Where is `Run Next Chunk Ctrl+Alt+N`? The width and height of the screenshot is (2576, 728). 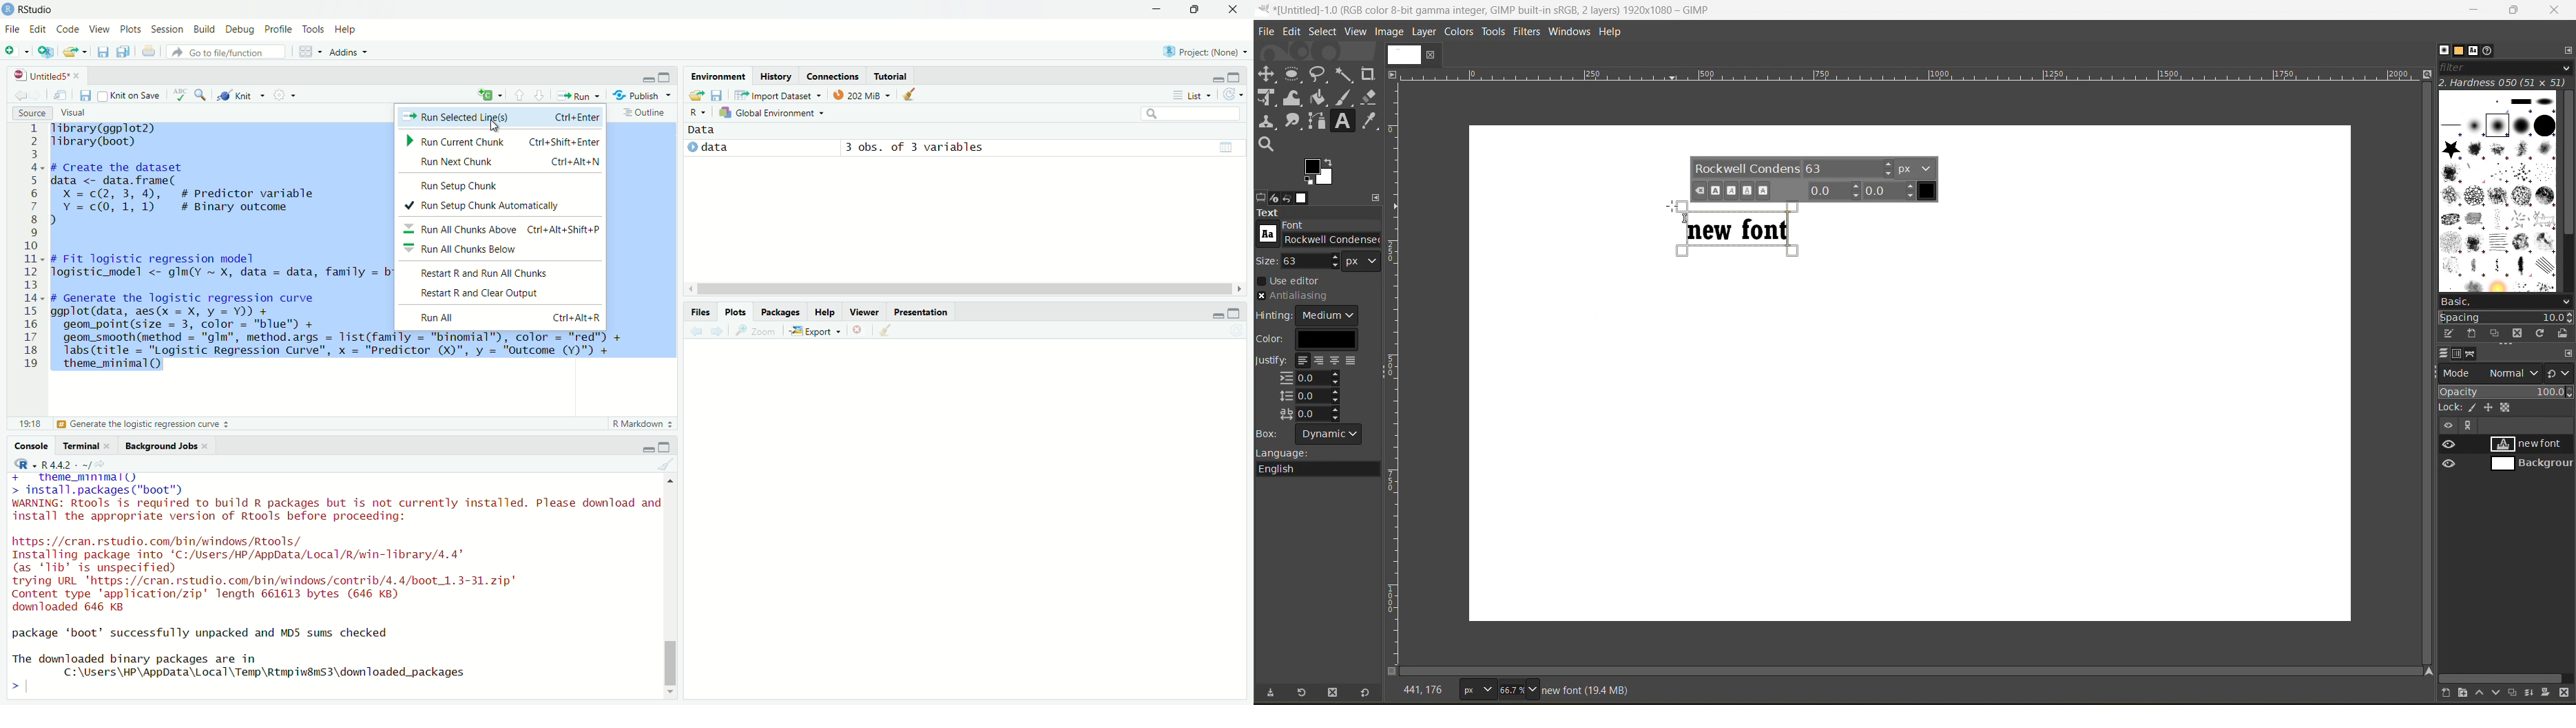 Run Next Chunk Ctrl+Alt+N is located at coordinates (501, 163).